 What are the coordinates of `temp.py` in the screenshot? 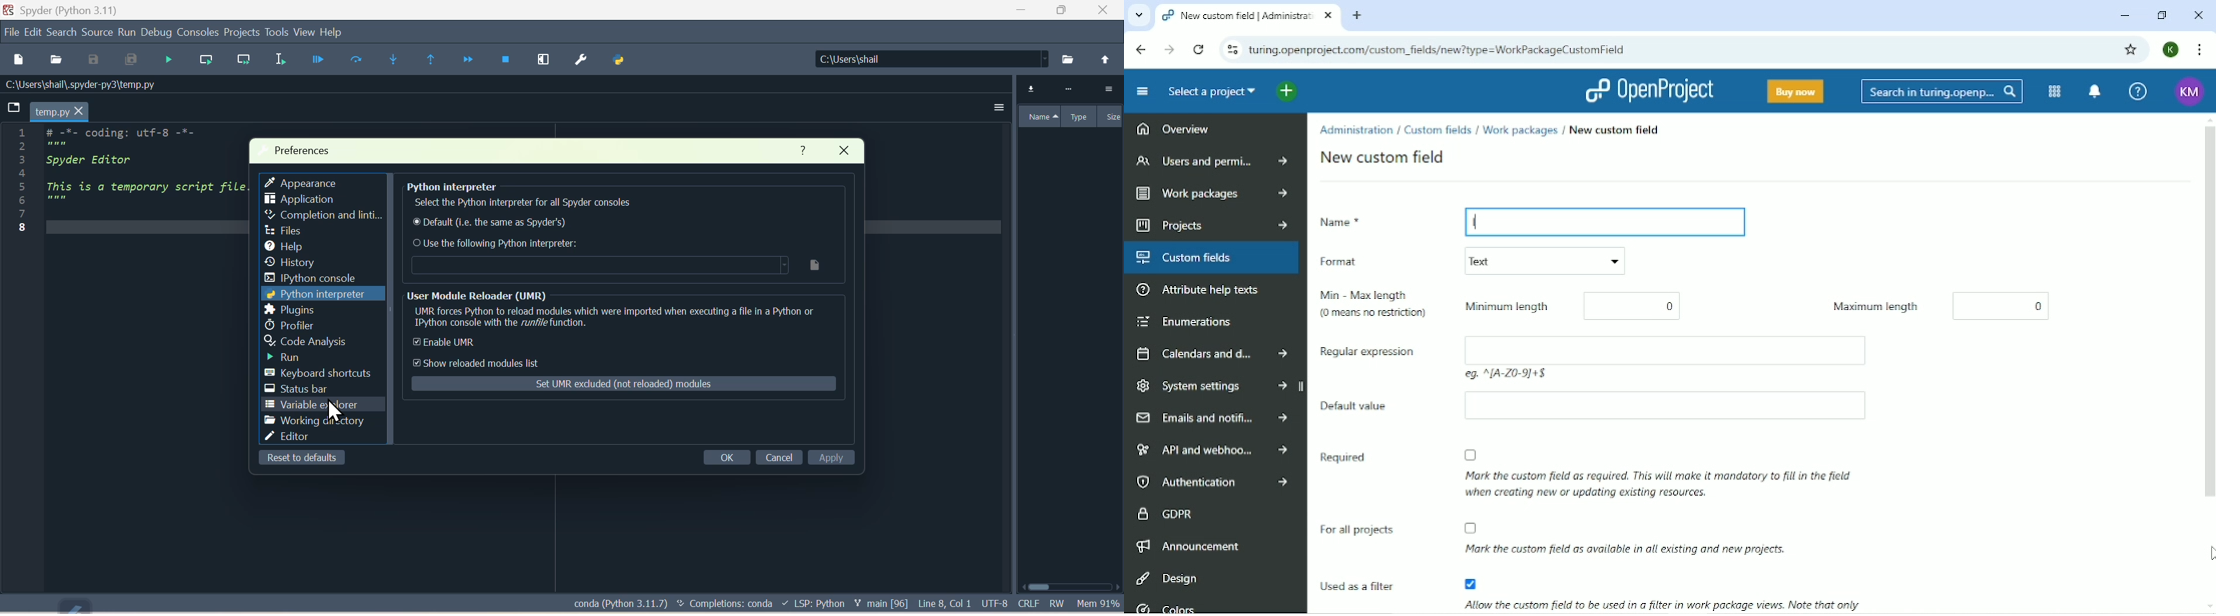 It's located at (50, 111).